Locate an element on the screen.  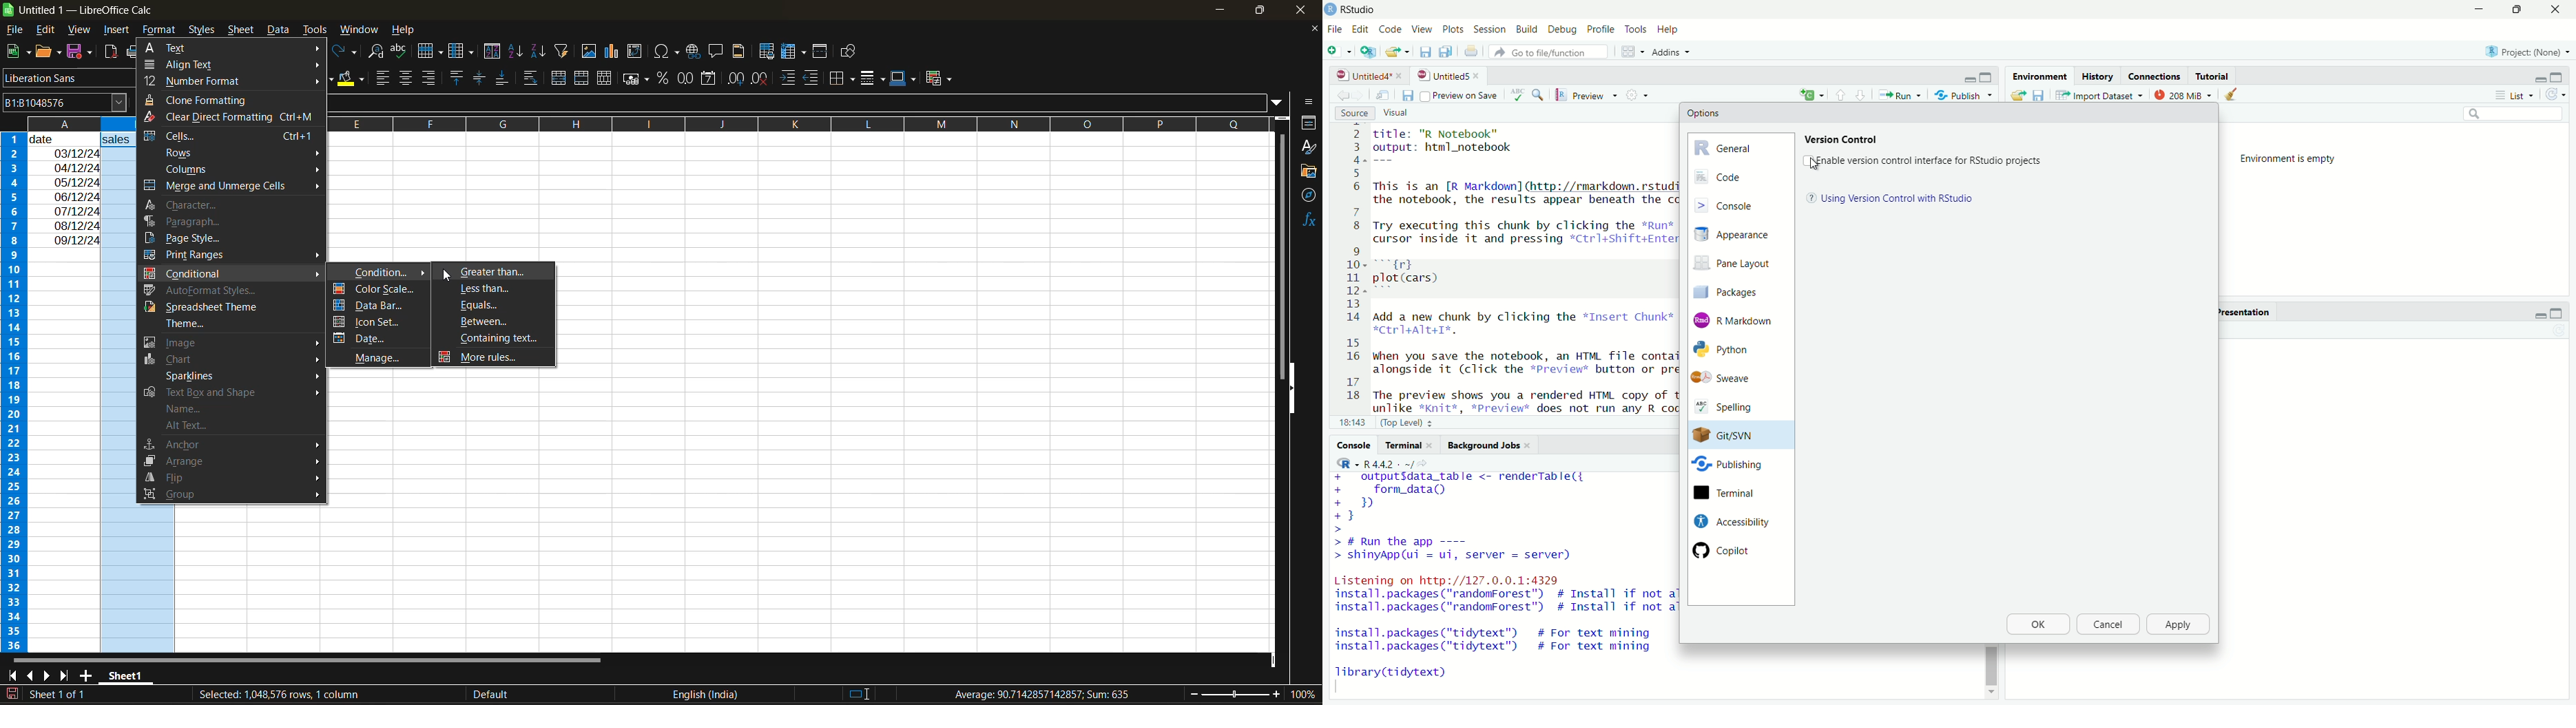
arrange is located at coordinates (231, 461).